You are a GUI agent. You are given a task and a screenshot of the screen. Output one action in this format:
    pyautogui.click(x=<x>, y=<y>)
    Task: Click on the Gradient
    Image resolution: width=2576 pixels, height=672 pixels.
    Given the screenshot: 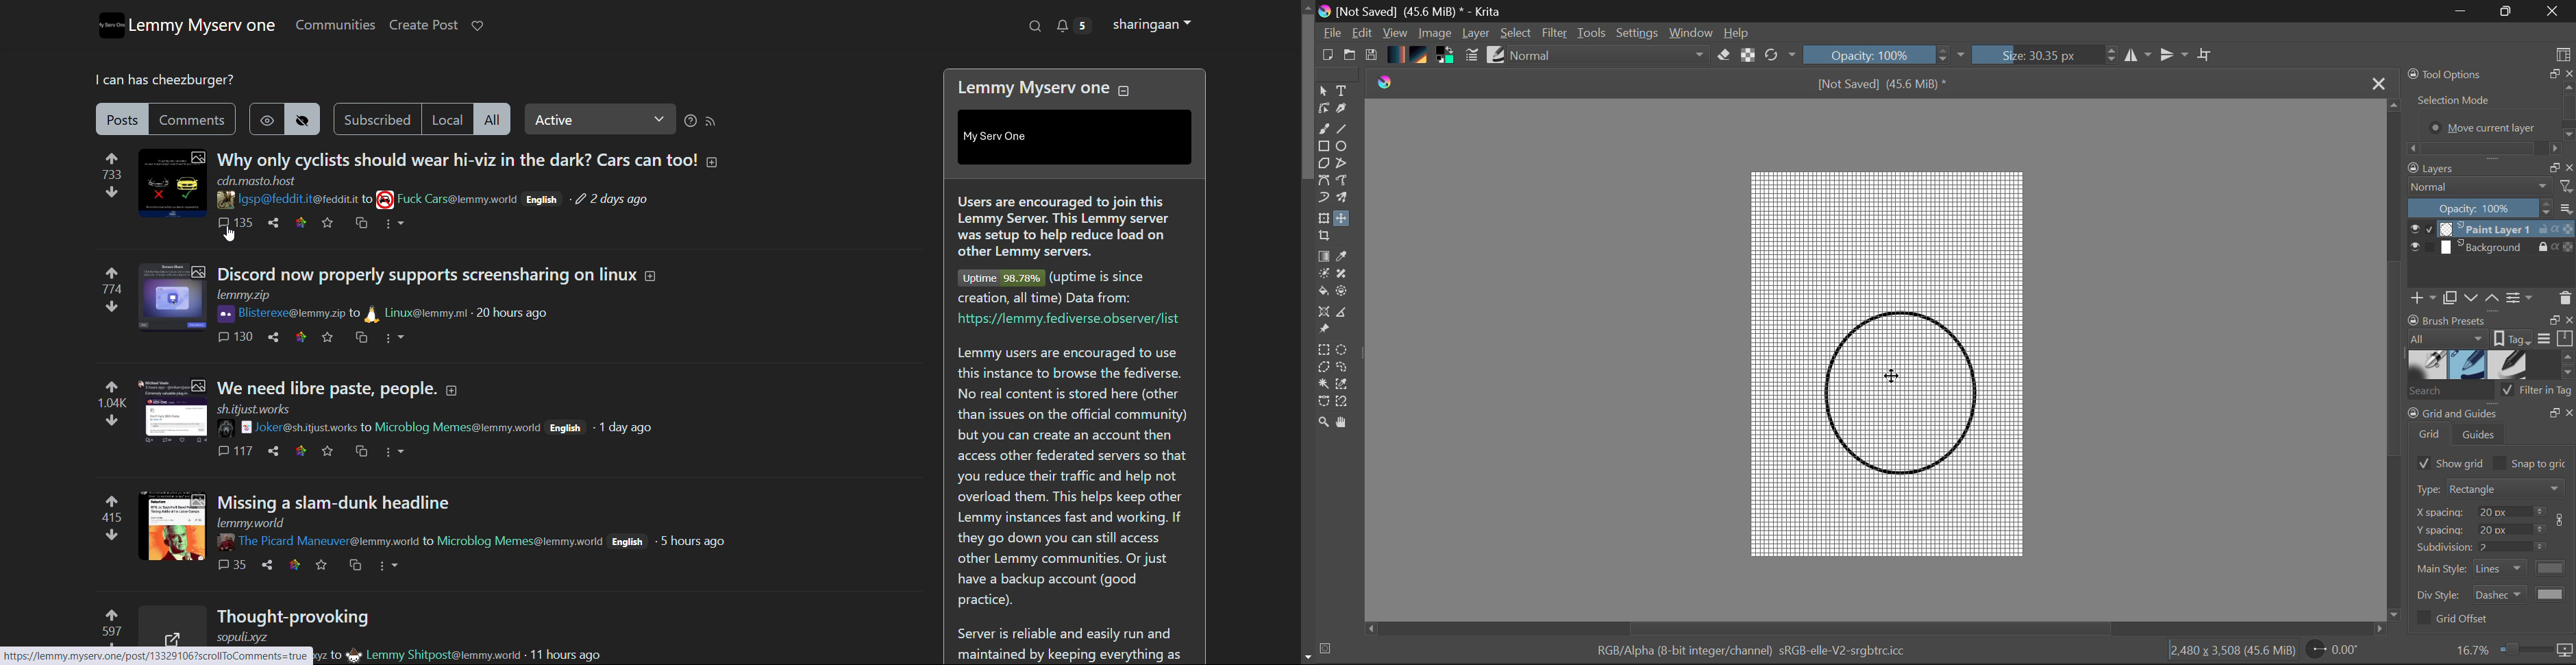 What is the action you would take?
    pyautogui.click(x=1397, y=54)
    